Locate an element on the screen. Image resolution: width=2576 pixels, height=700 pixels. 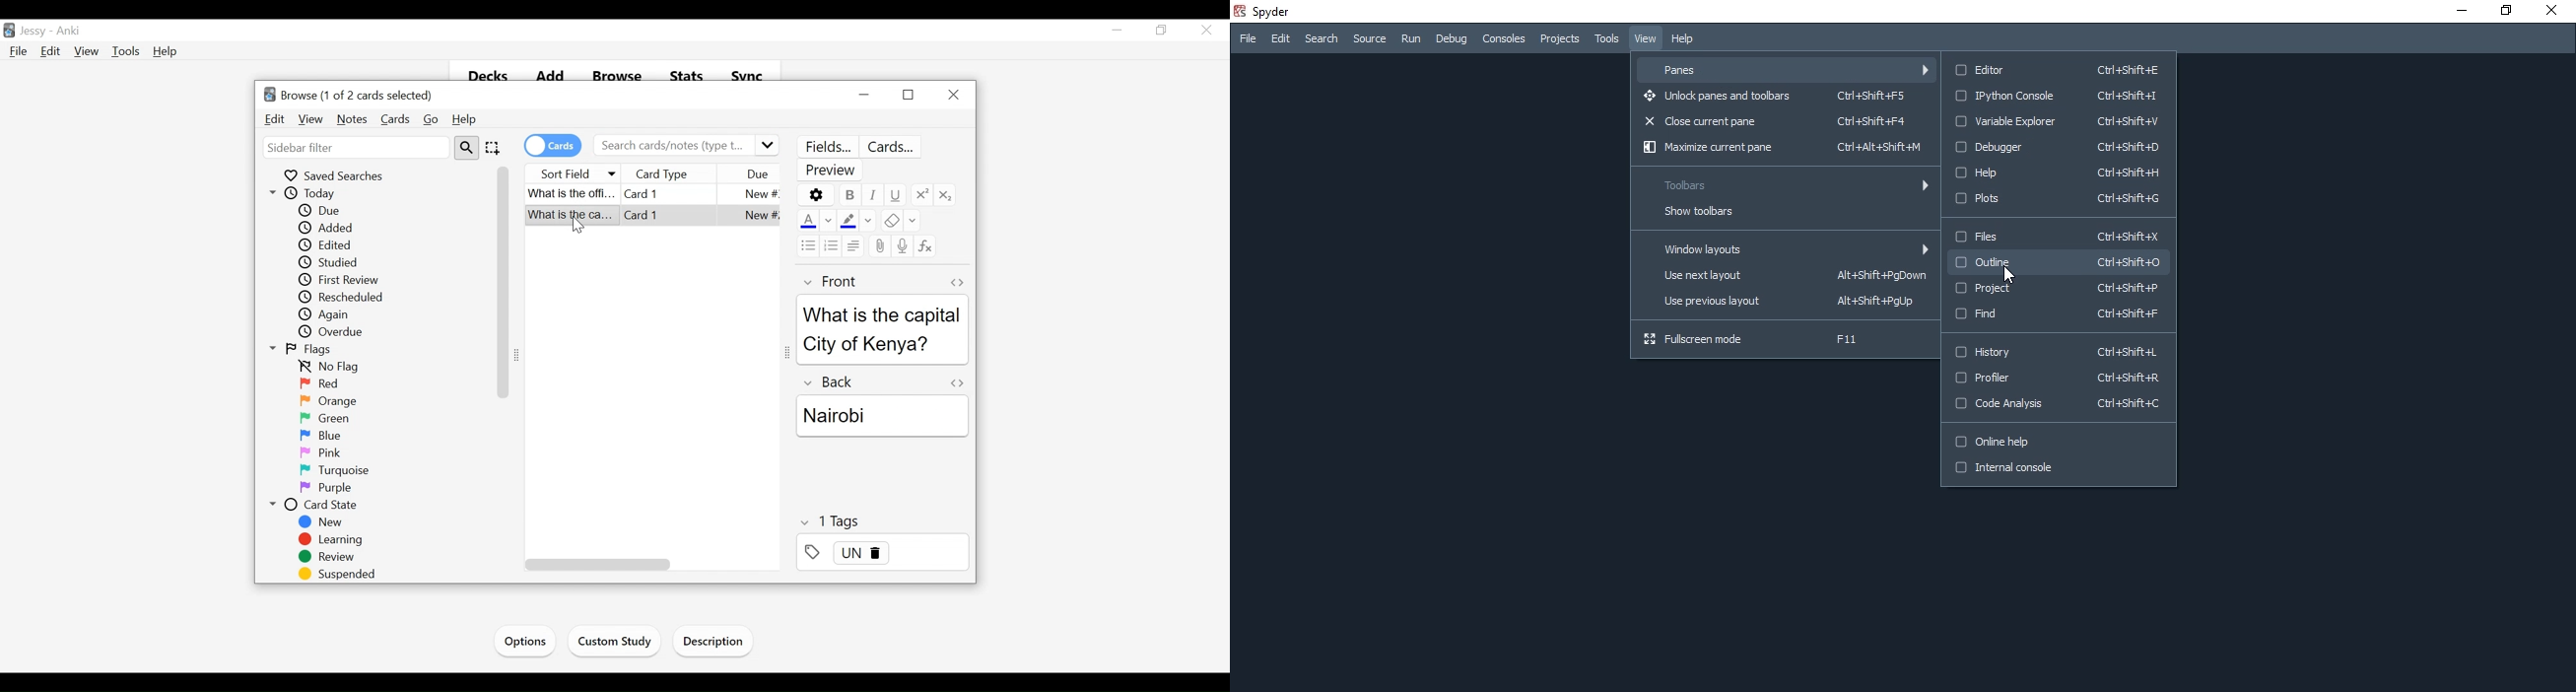
Variable Explorer is located at coordinates (2064, 123).